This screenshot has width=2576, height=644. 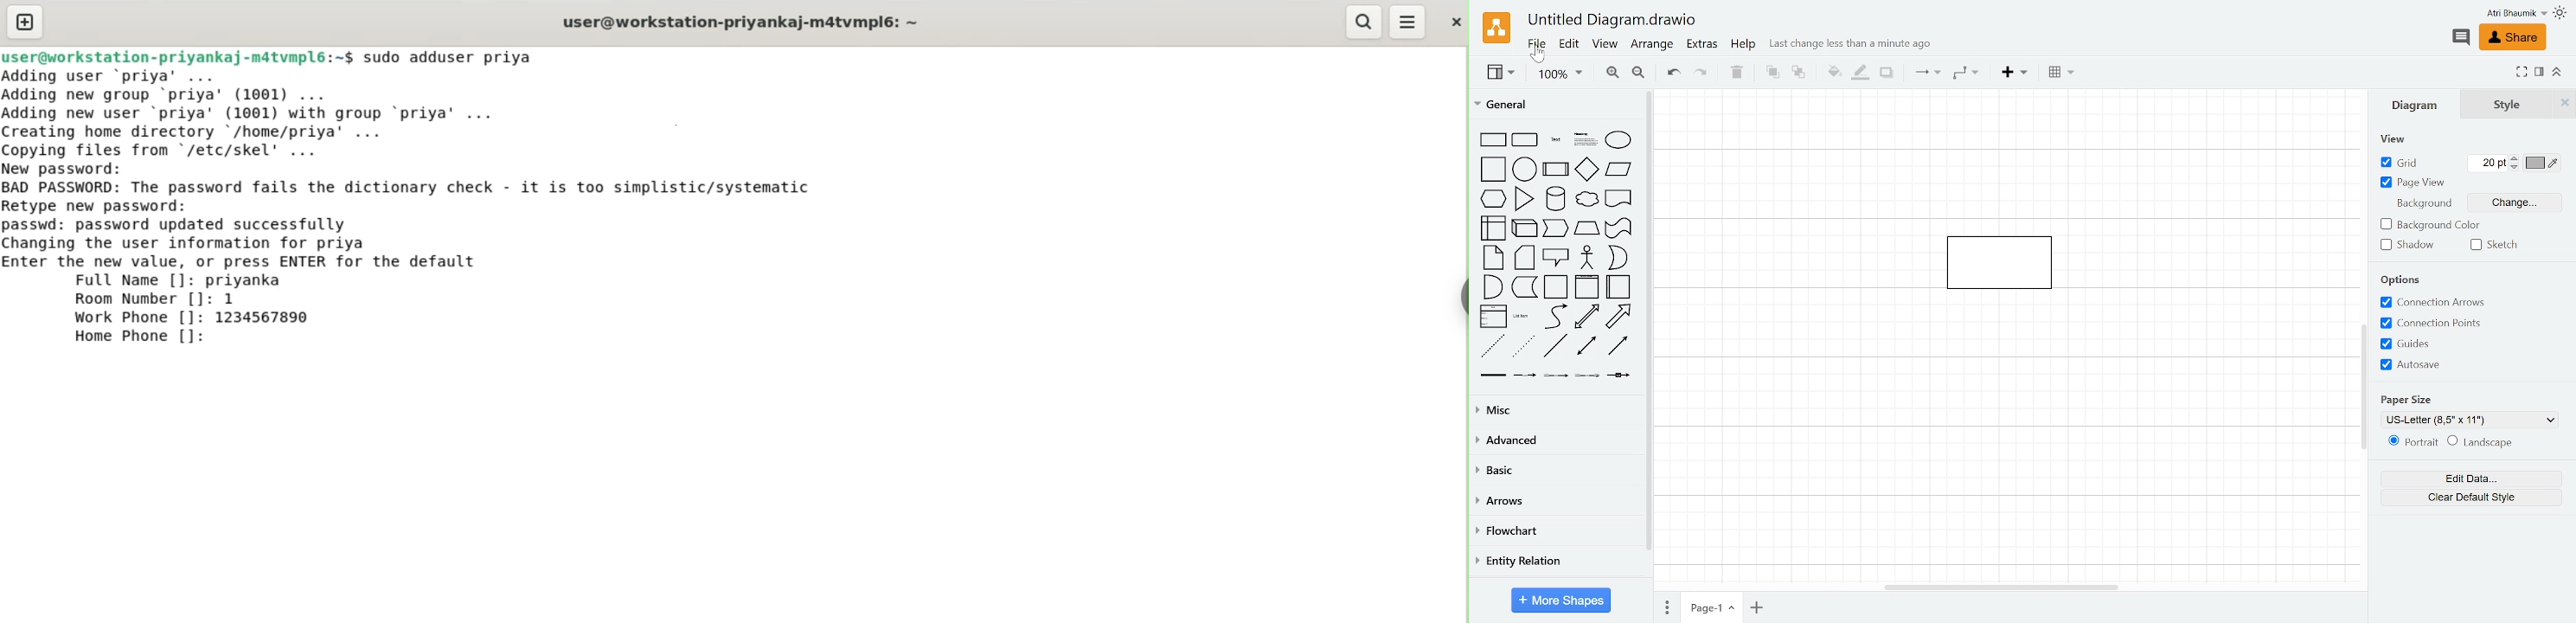 I want to click on Profile, so click(x=2502, y=14).